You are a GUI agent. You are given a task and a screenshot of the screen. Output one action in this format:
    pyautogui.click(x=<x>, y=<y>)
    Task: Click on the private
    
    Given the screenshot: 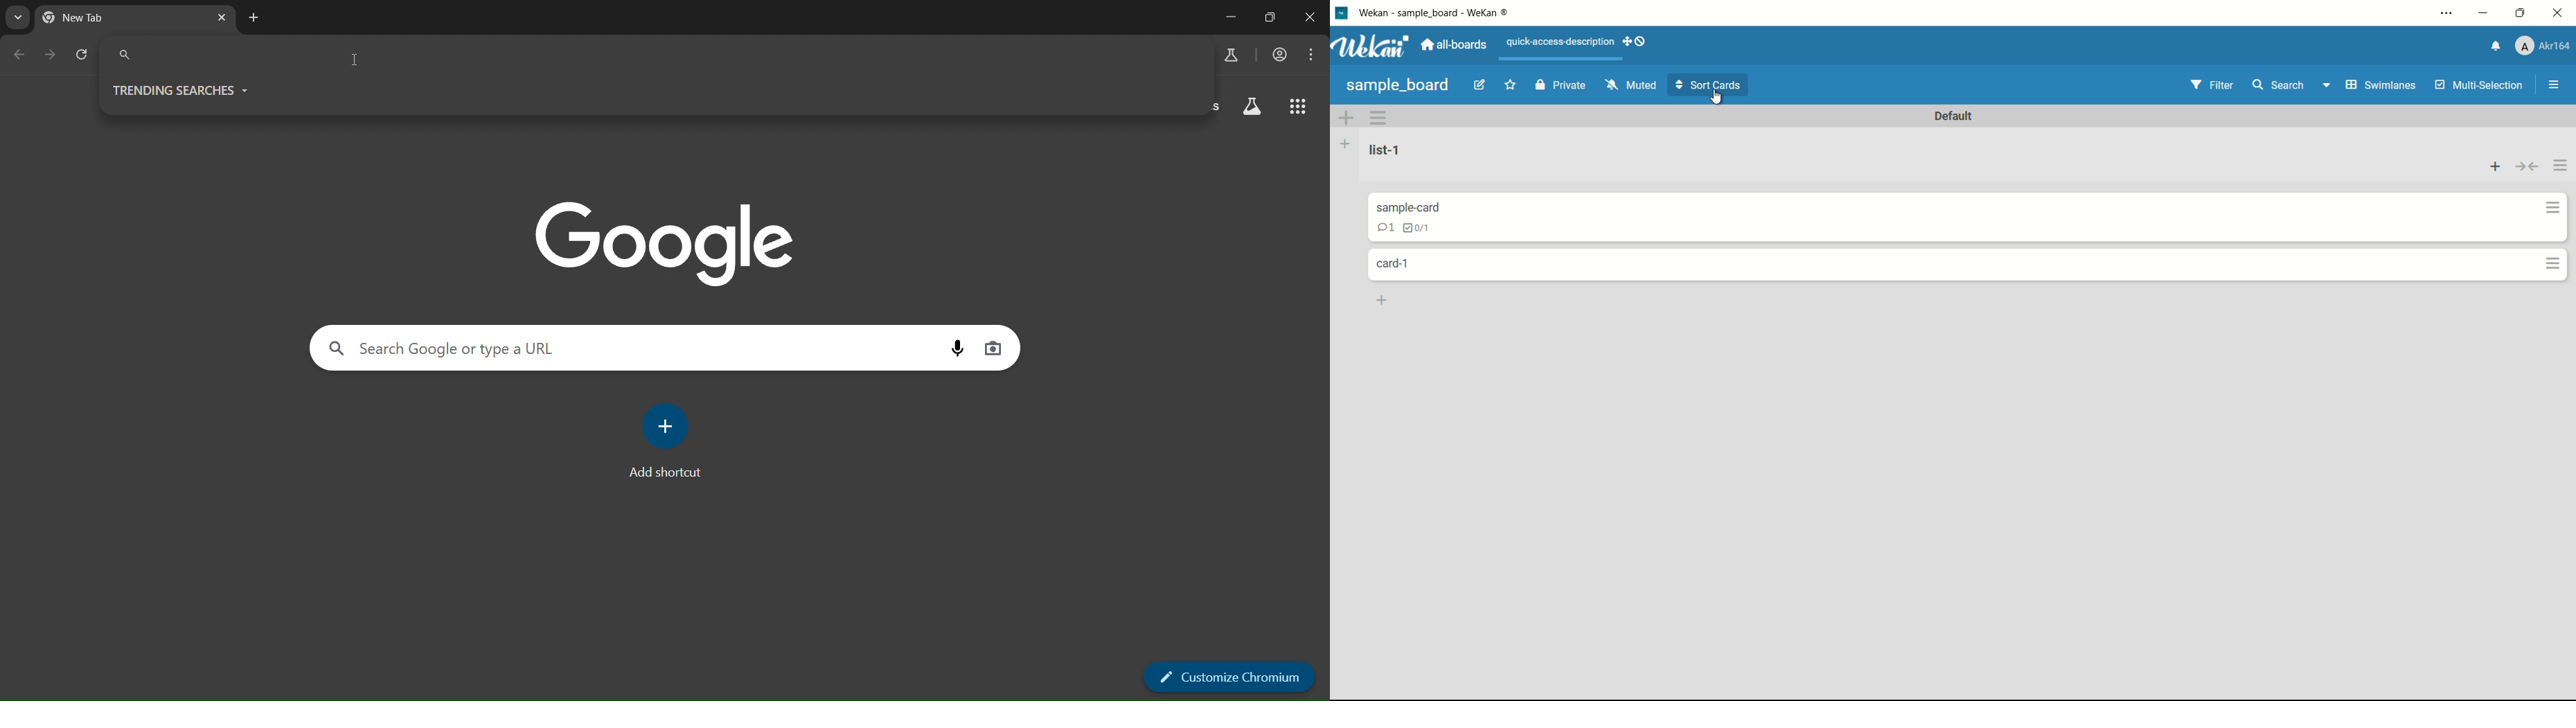 What is the action you would take?
    pyautogui.click(x=1560, y=86)
    